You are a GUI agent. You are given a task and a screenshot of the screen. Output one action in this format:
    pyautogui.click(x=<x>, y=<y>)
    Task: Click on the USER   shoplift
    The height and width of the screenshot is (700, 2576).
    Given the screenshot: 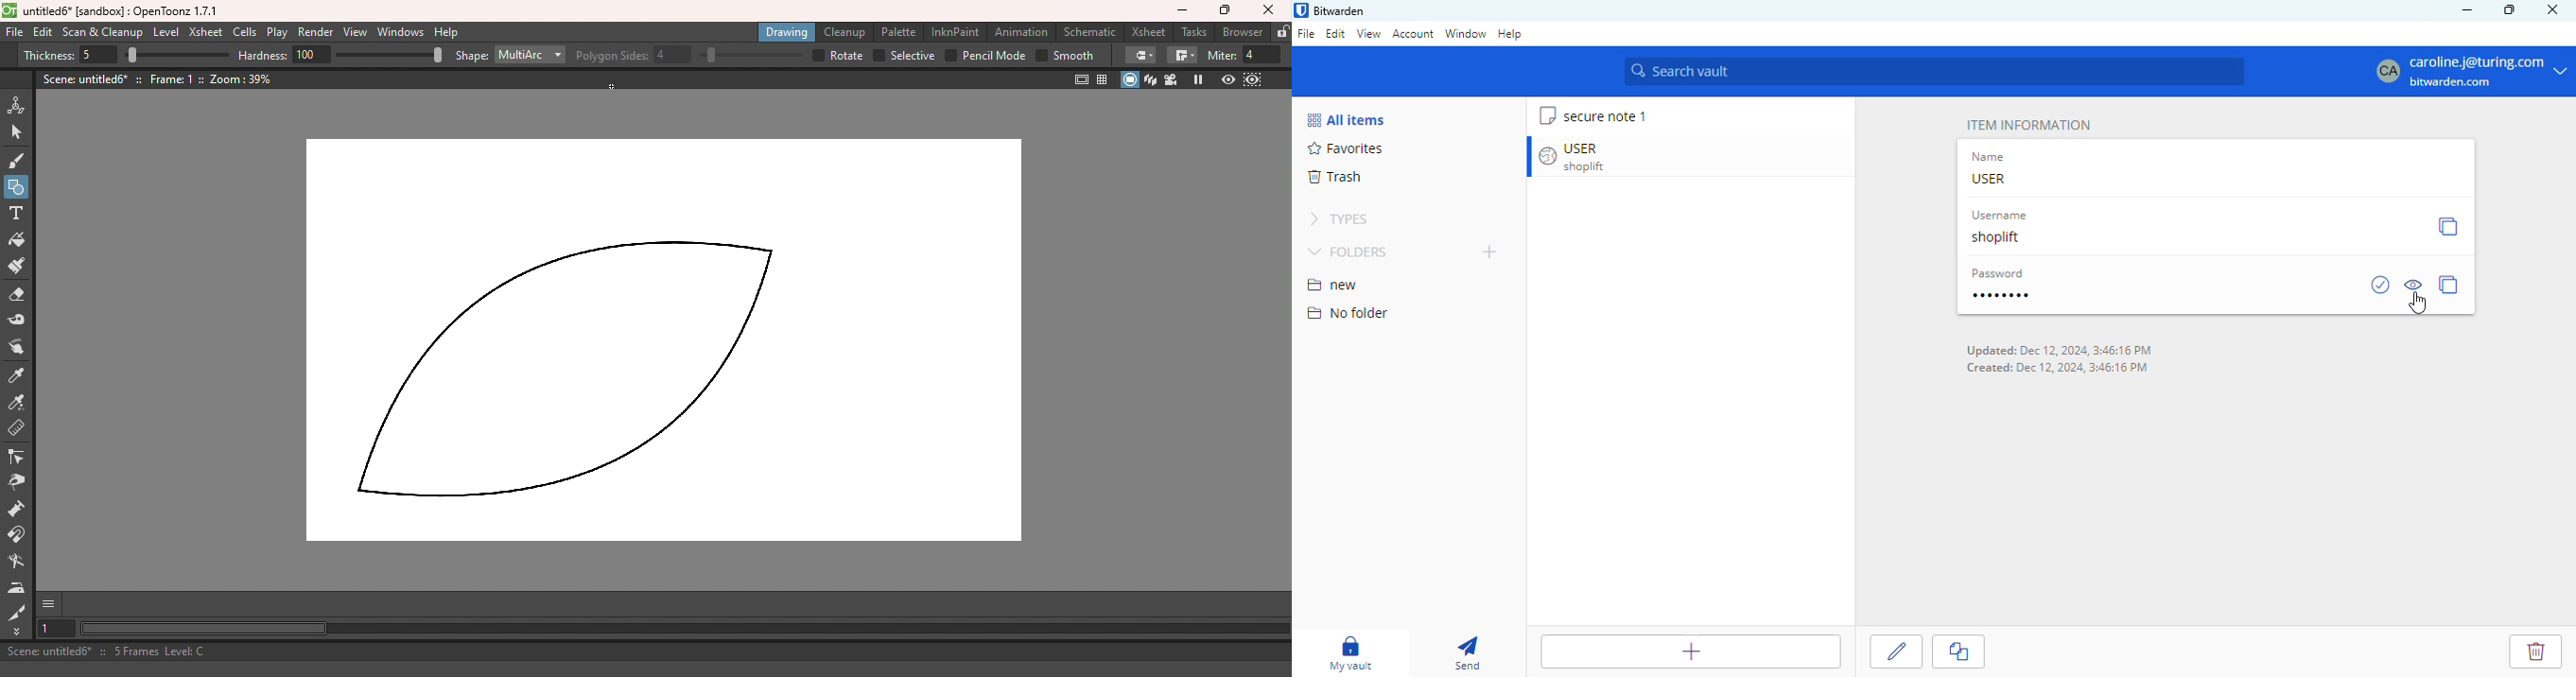 What is the action you would take?
    pyautogui.click(x=1590, y=157)
    